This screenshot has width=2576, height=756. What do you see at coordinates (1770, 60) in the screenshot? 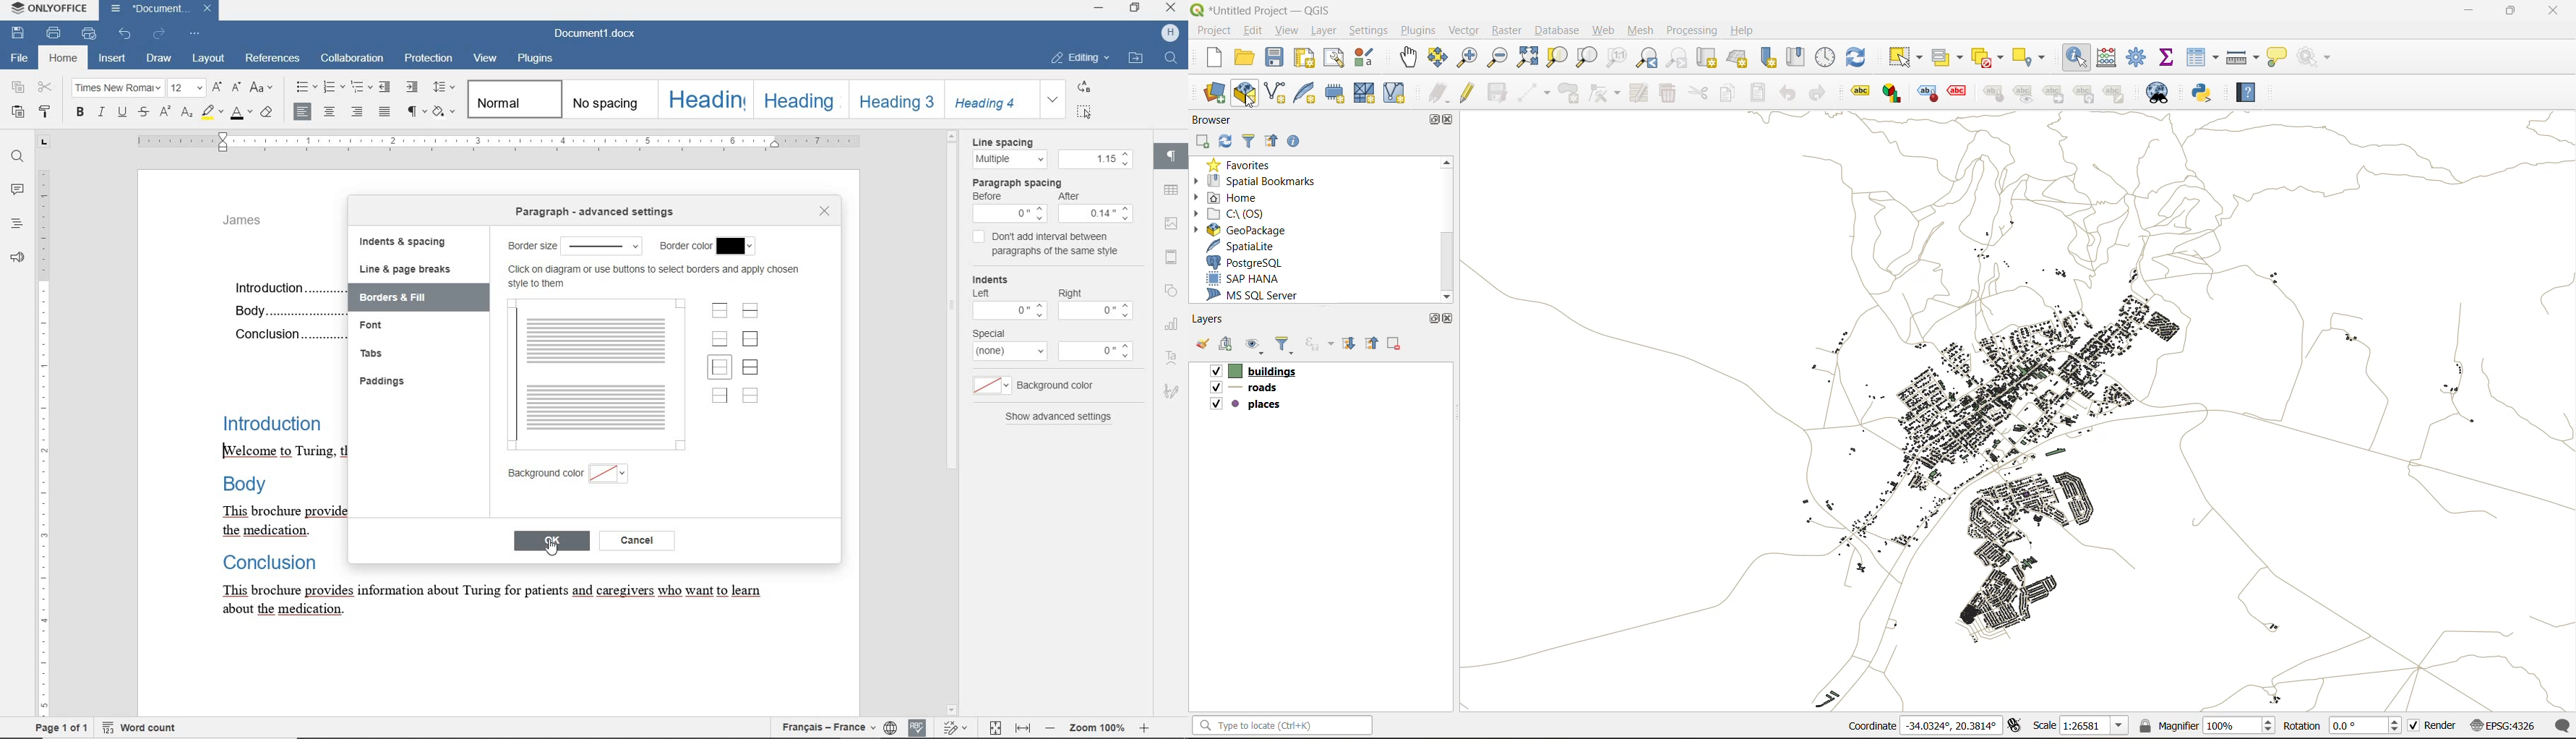
I see `new spatial bookmark` at bounding box center [1770, 60].